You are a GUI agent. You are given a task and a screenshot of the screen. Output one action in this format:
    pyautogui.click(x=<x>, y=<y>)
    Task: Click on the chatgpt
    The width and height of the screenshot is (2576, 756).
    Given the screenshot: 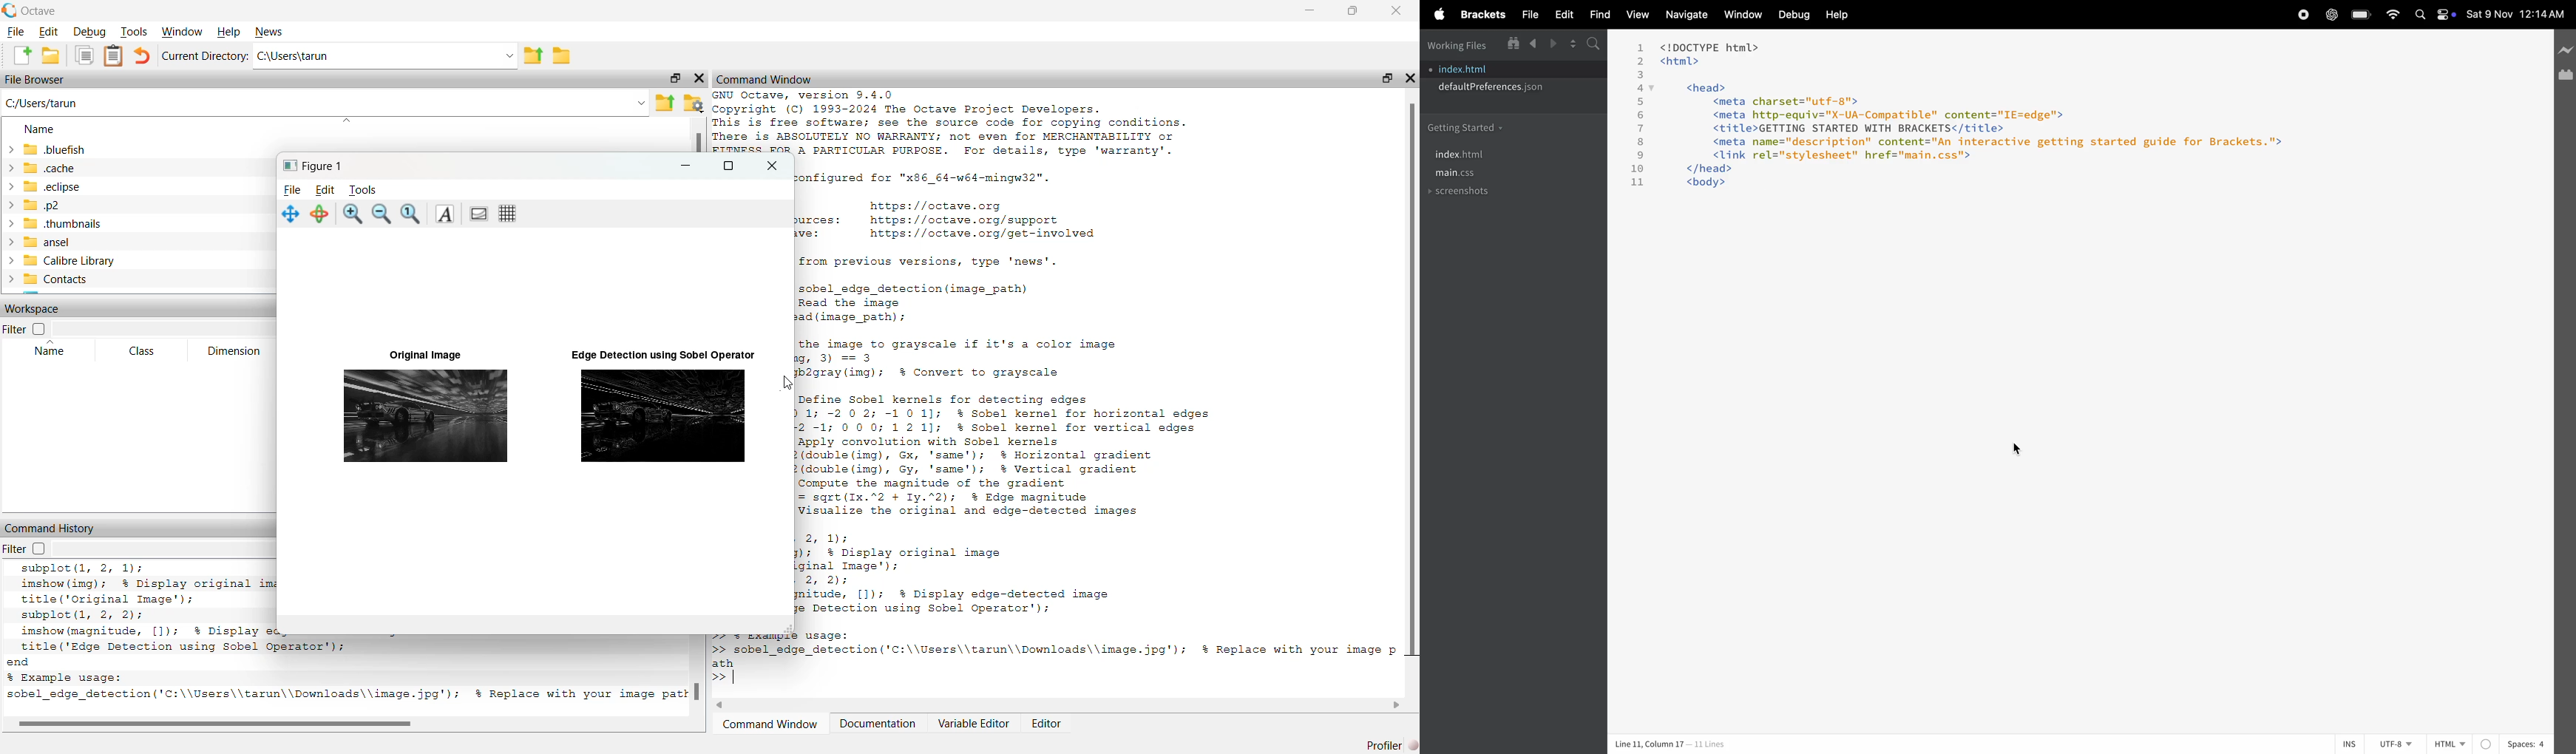 What is the action you would take?
    pyautogui.click(x=2333, y=15)
    